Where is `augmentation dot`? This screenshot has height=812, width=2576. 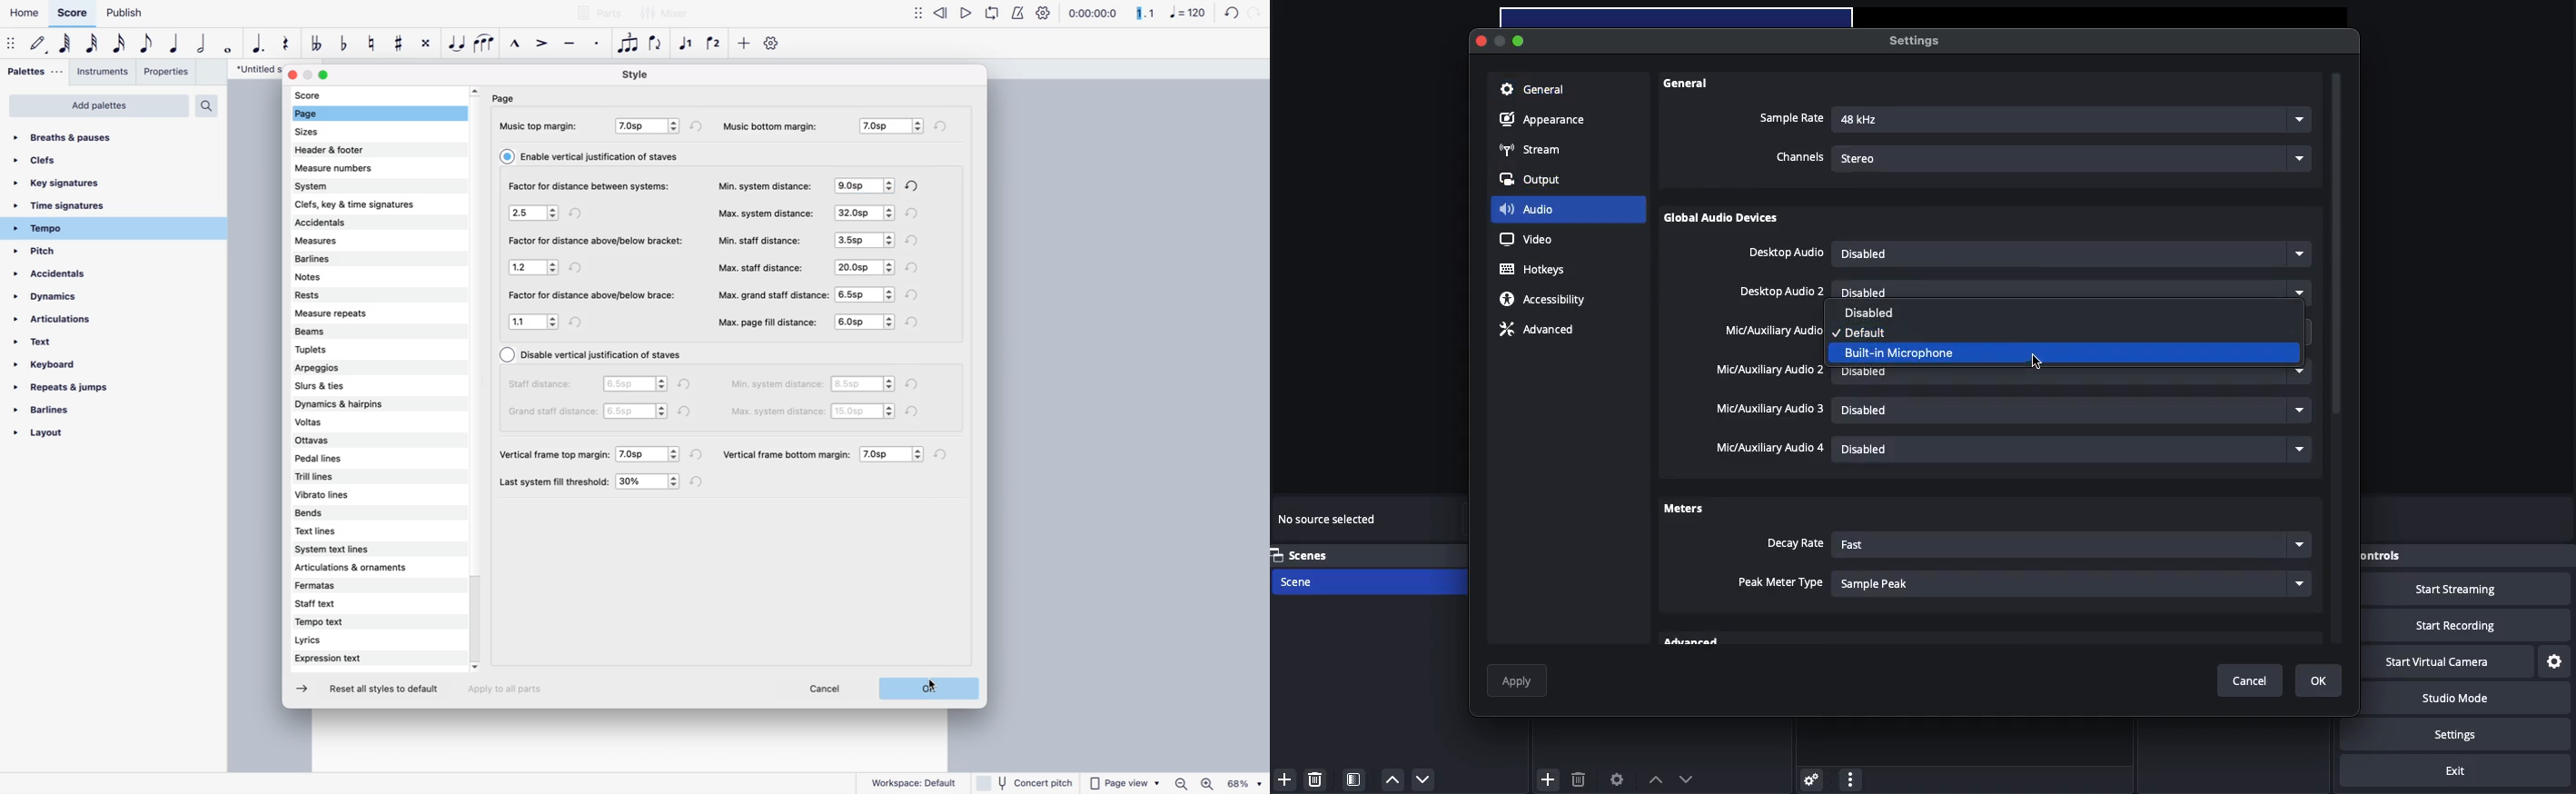
augmentation dot is located at coordinates (261, 45).